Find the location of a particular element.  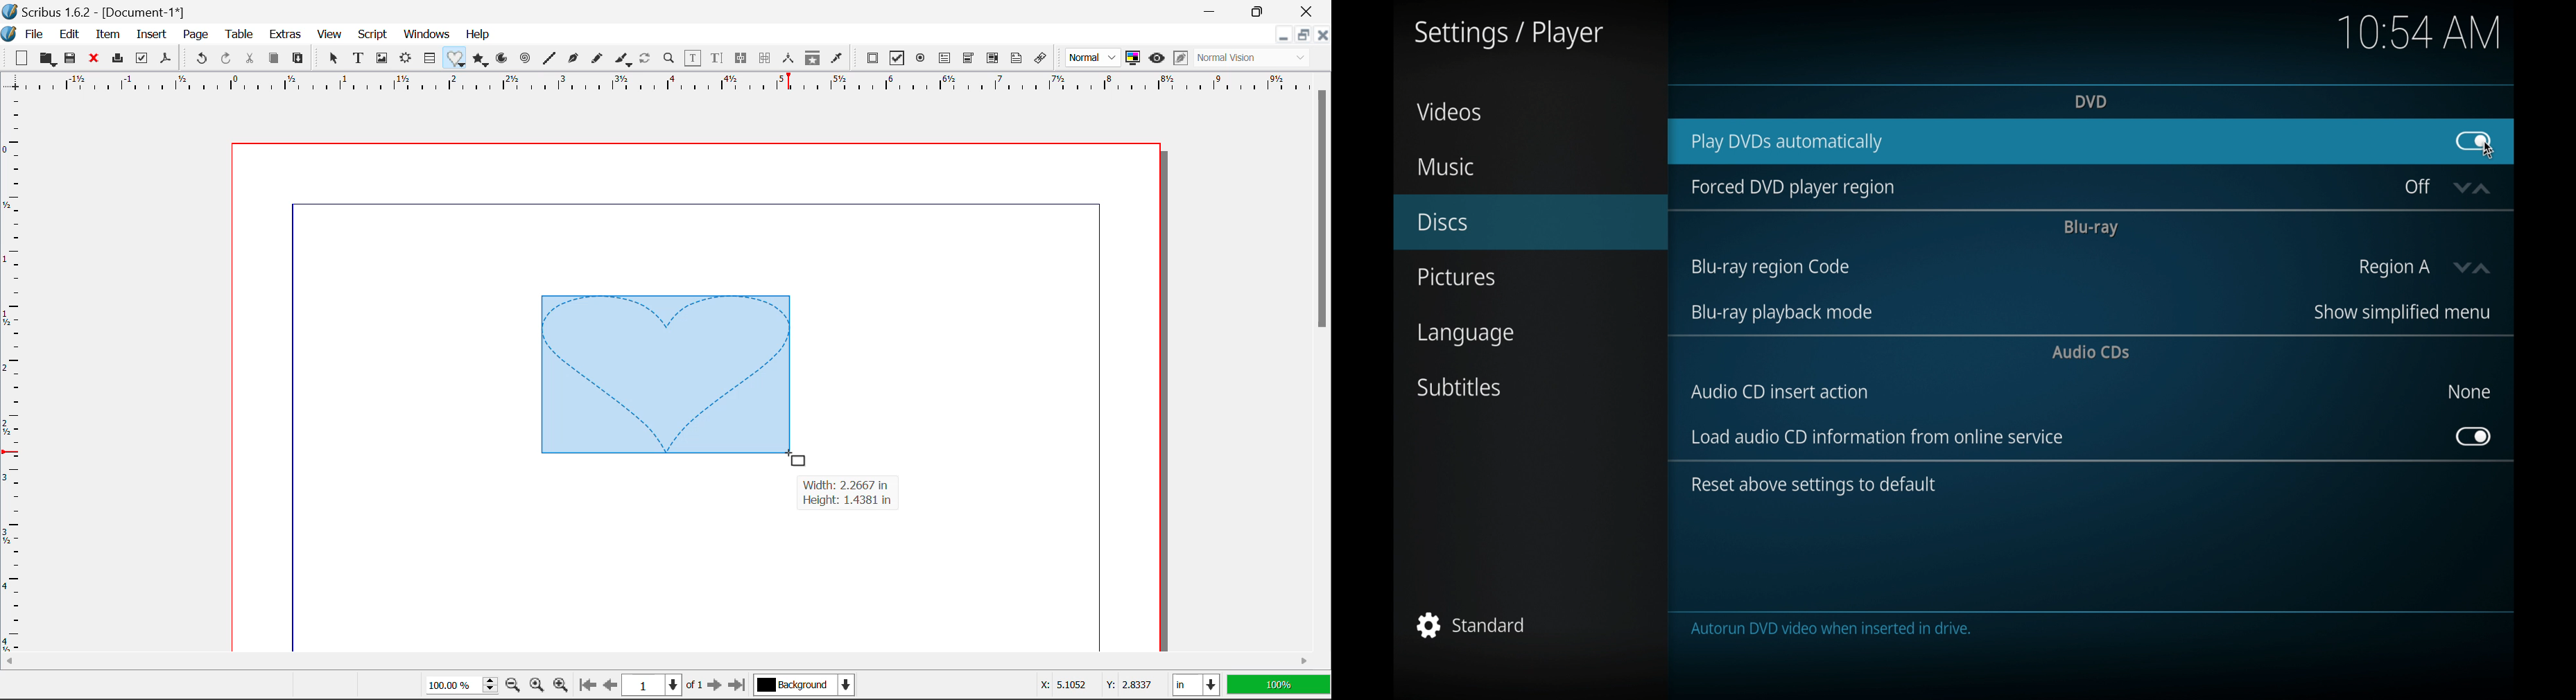

Pdf List box is located at coordinates (994, 60).